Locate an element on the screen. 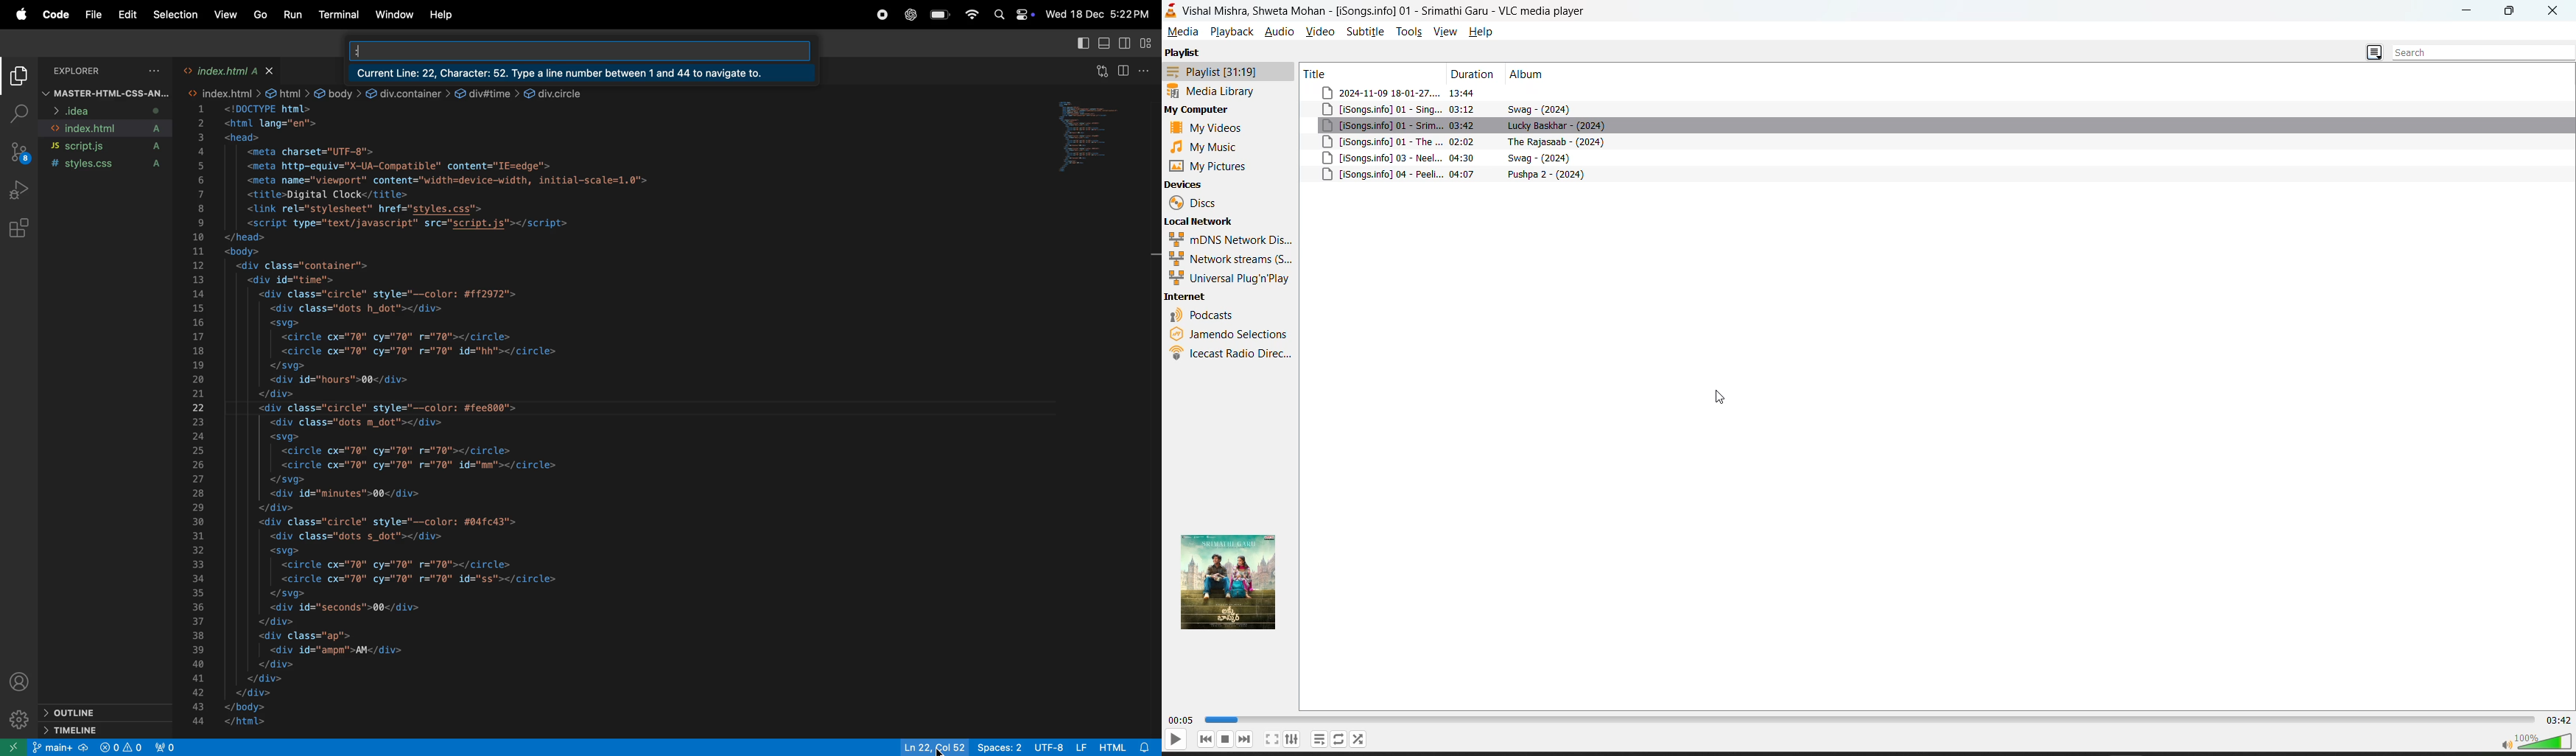  song is located at coordinates (1938, 158).